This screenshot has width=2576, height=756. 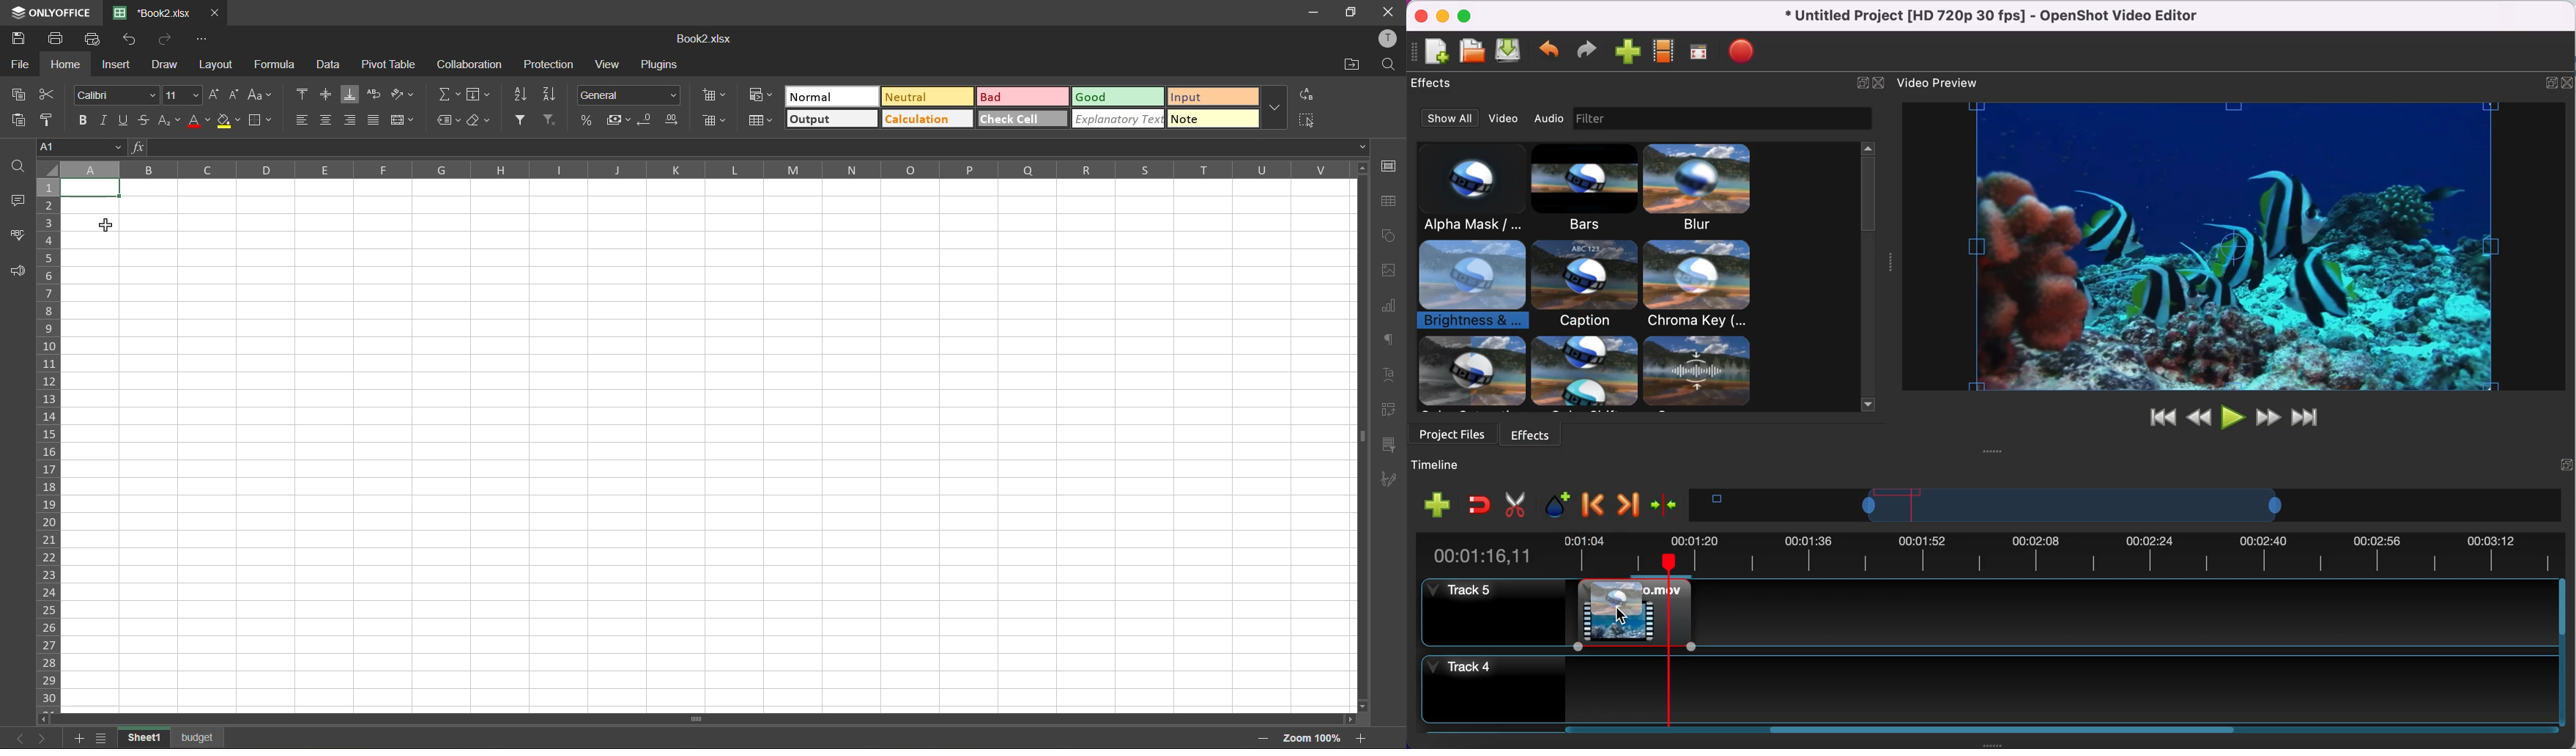 I want to click on delete cells , so click(x=713, y=121).